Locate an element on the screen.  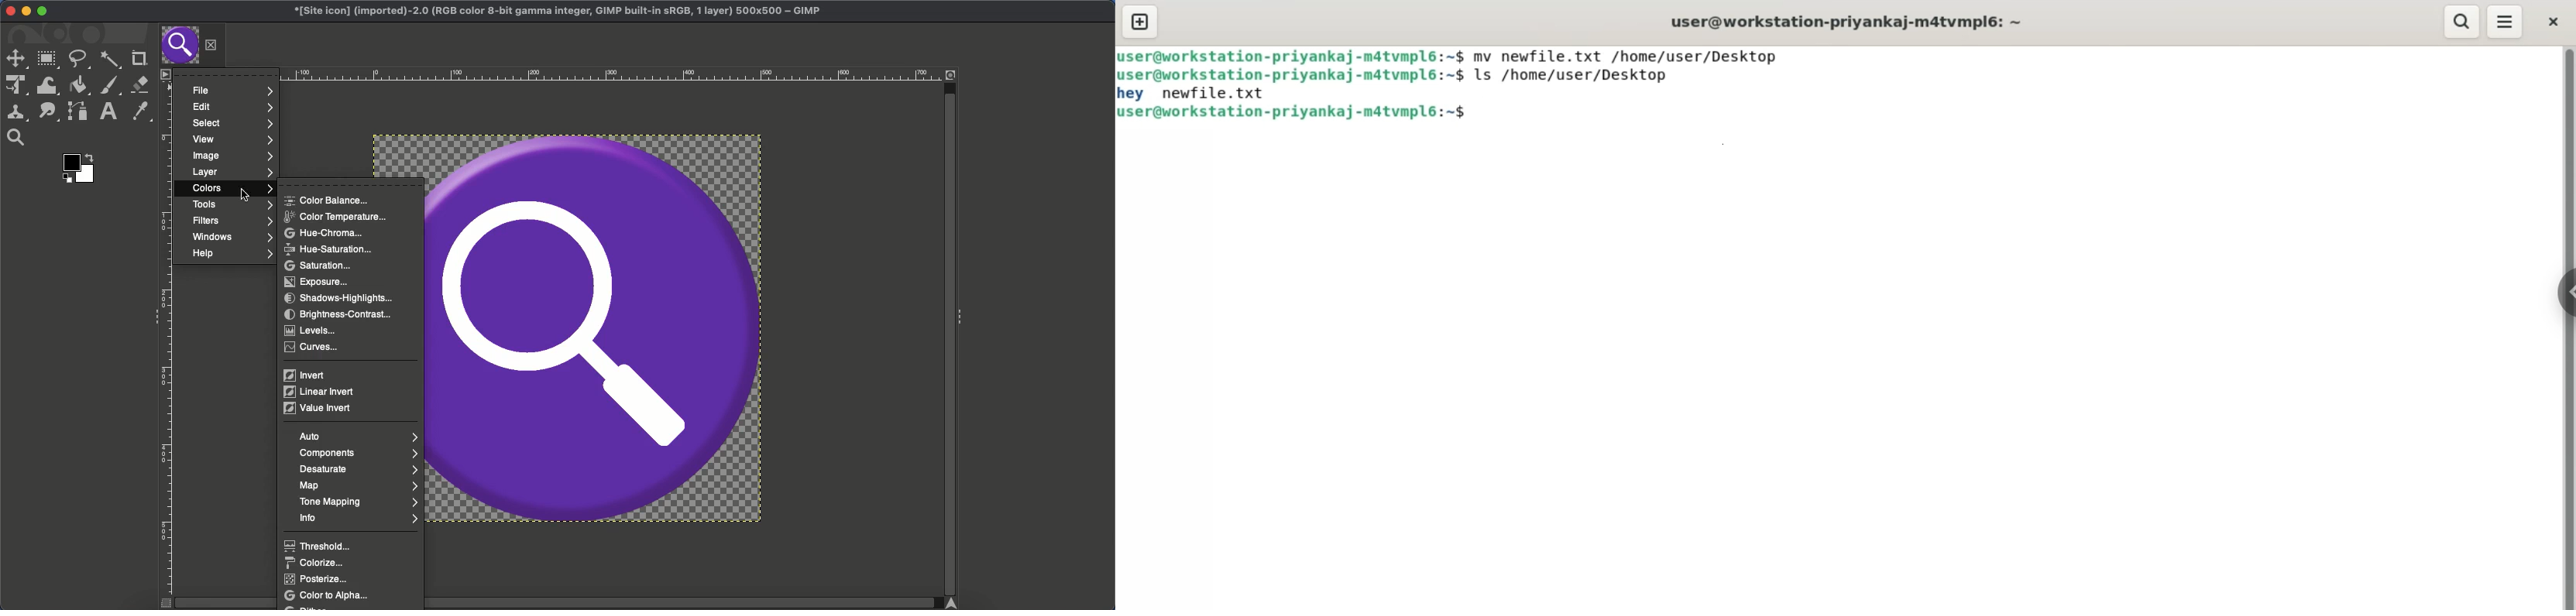
search is located at coordinates (2458, 22).